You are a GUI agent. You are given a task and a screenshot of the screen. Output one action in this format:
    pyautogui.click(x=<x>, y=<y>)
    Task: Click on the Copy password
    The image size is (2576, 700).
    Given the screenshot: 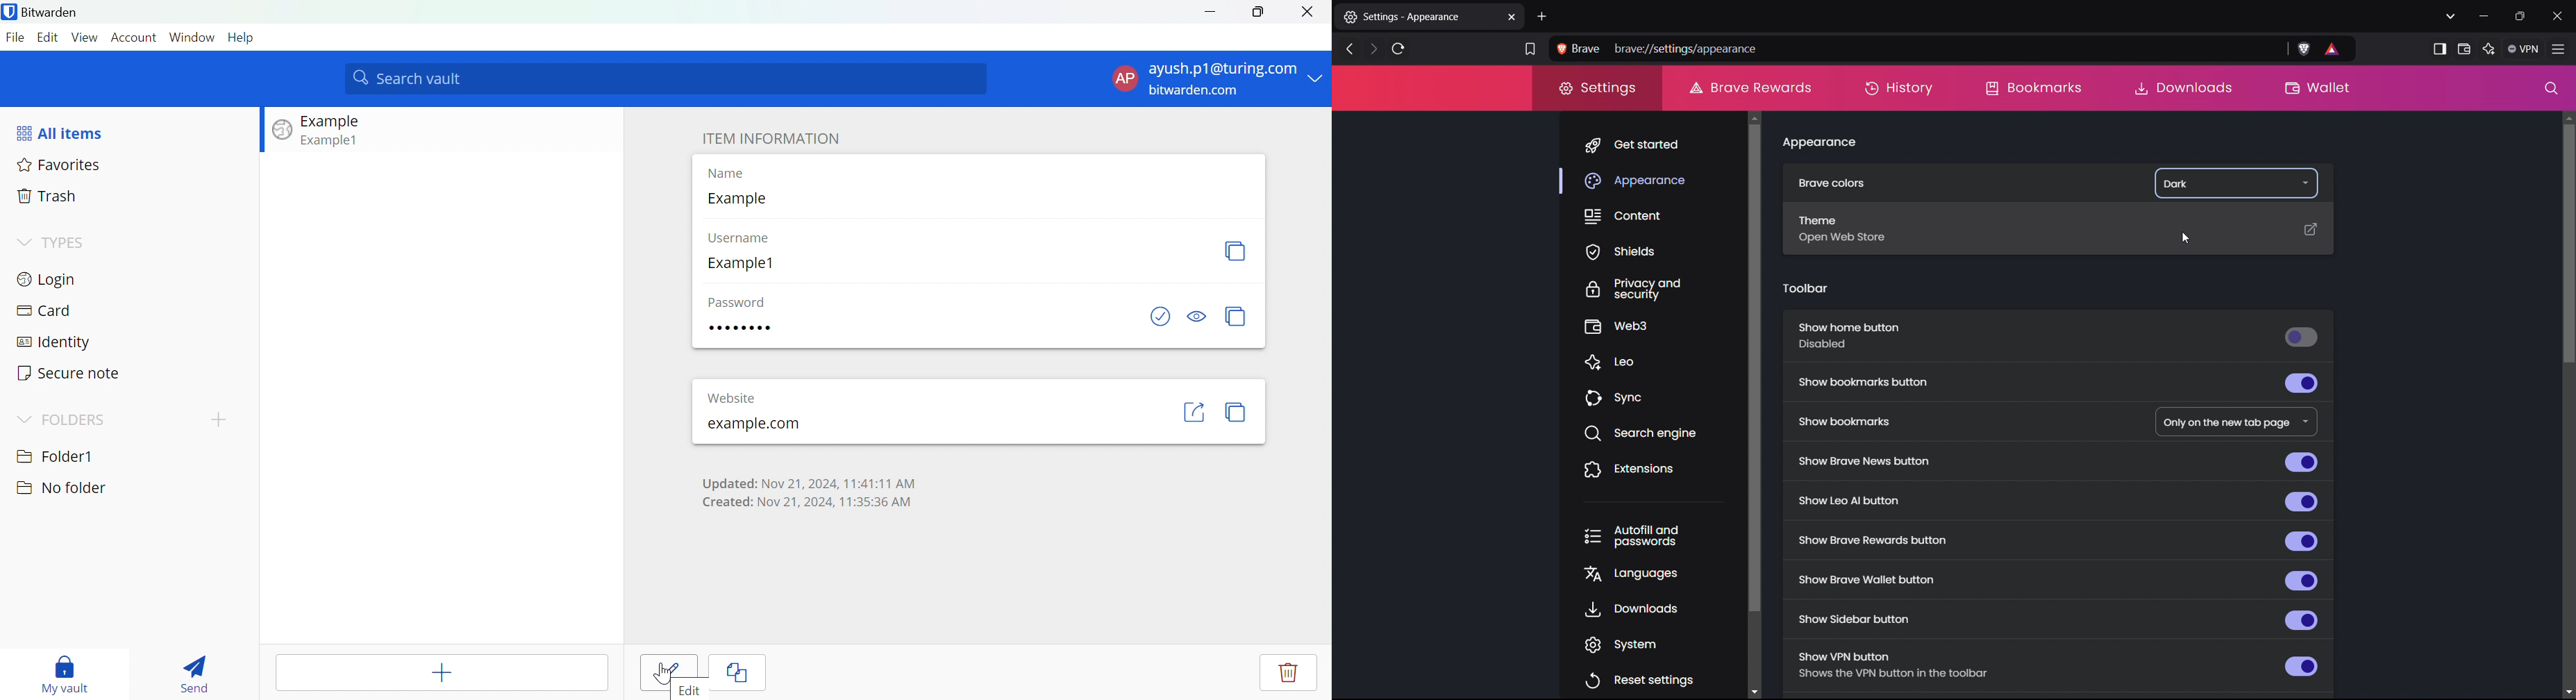 What is the action you would take?
    pyautogui.click(x=1237, y=315)
    